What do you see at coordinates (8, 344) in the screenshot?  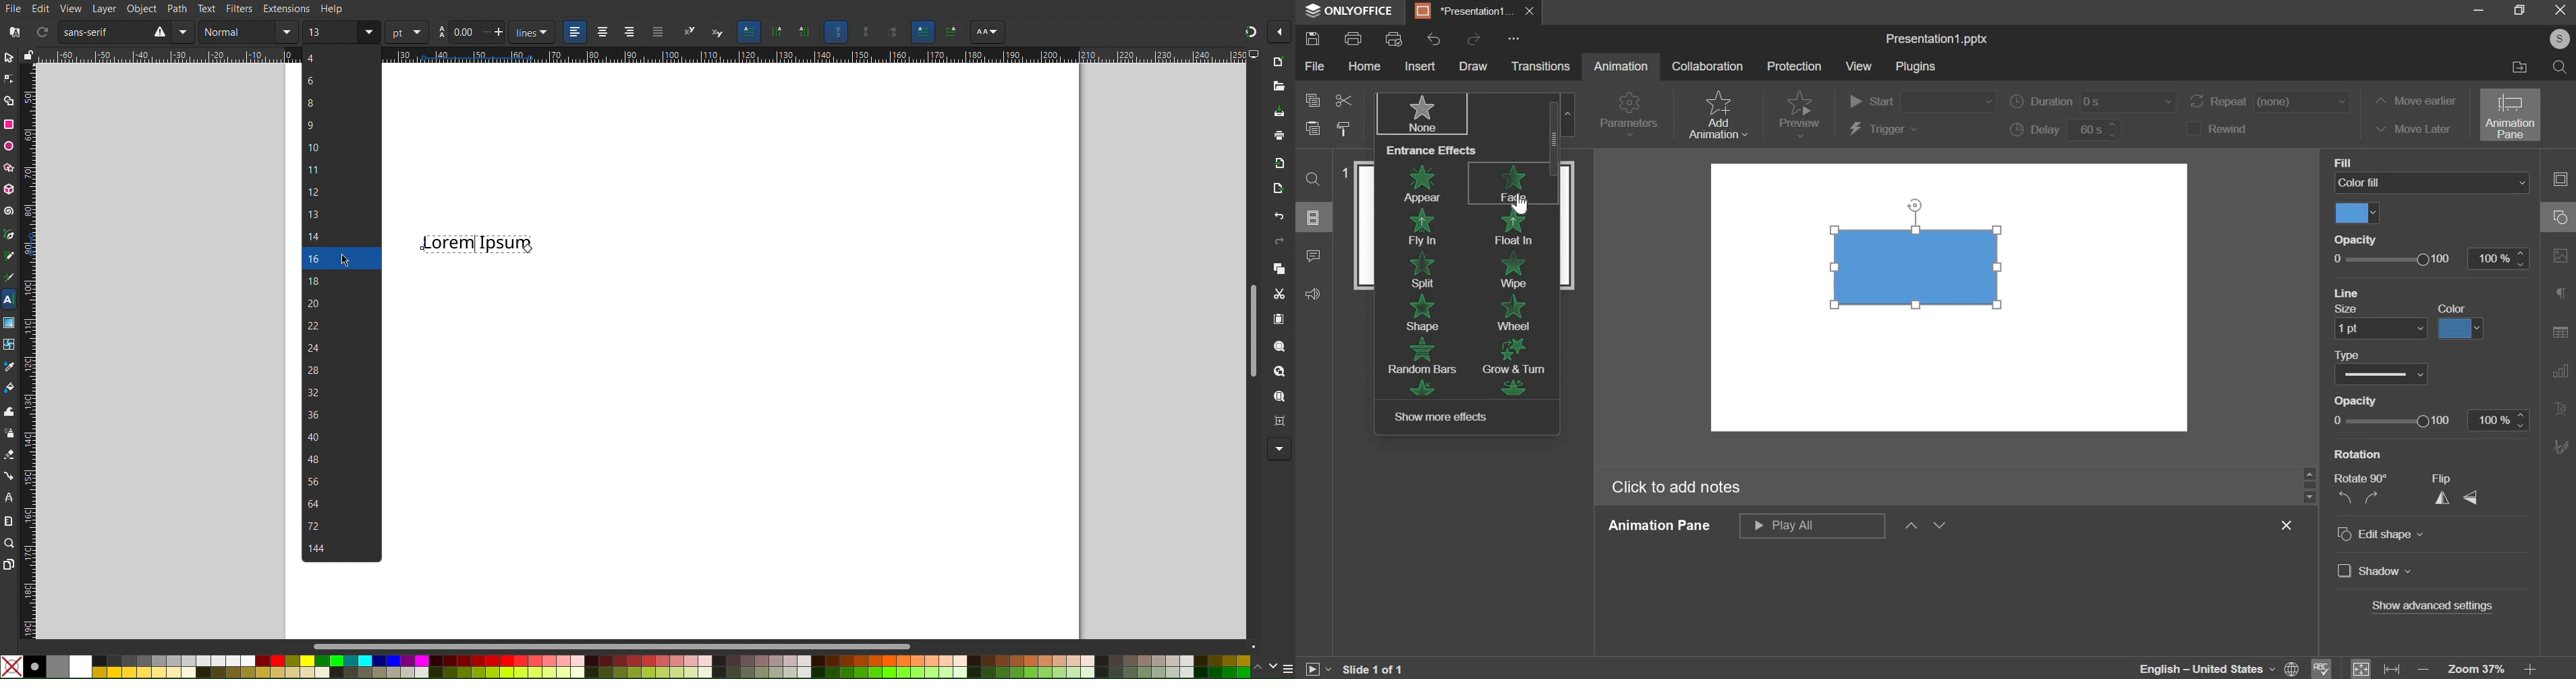 I see `Mesh Tool` at bounding box center [8, 344].